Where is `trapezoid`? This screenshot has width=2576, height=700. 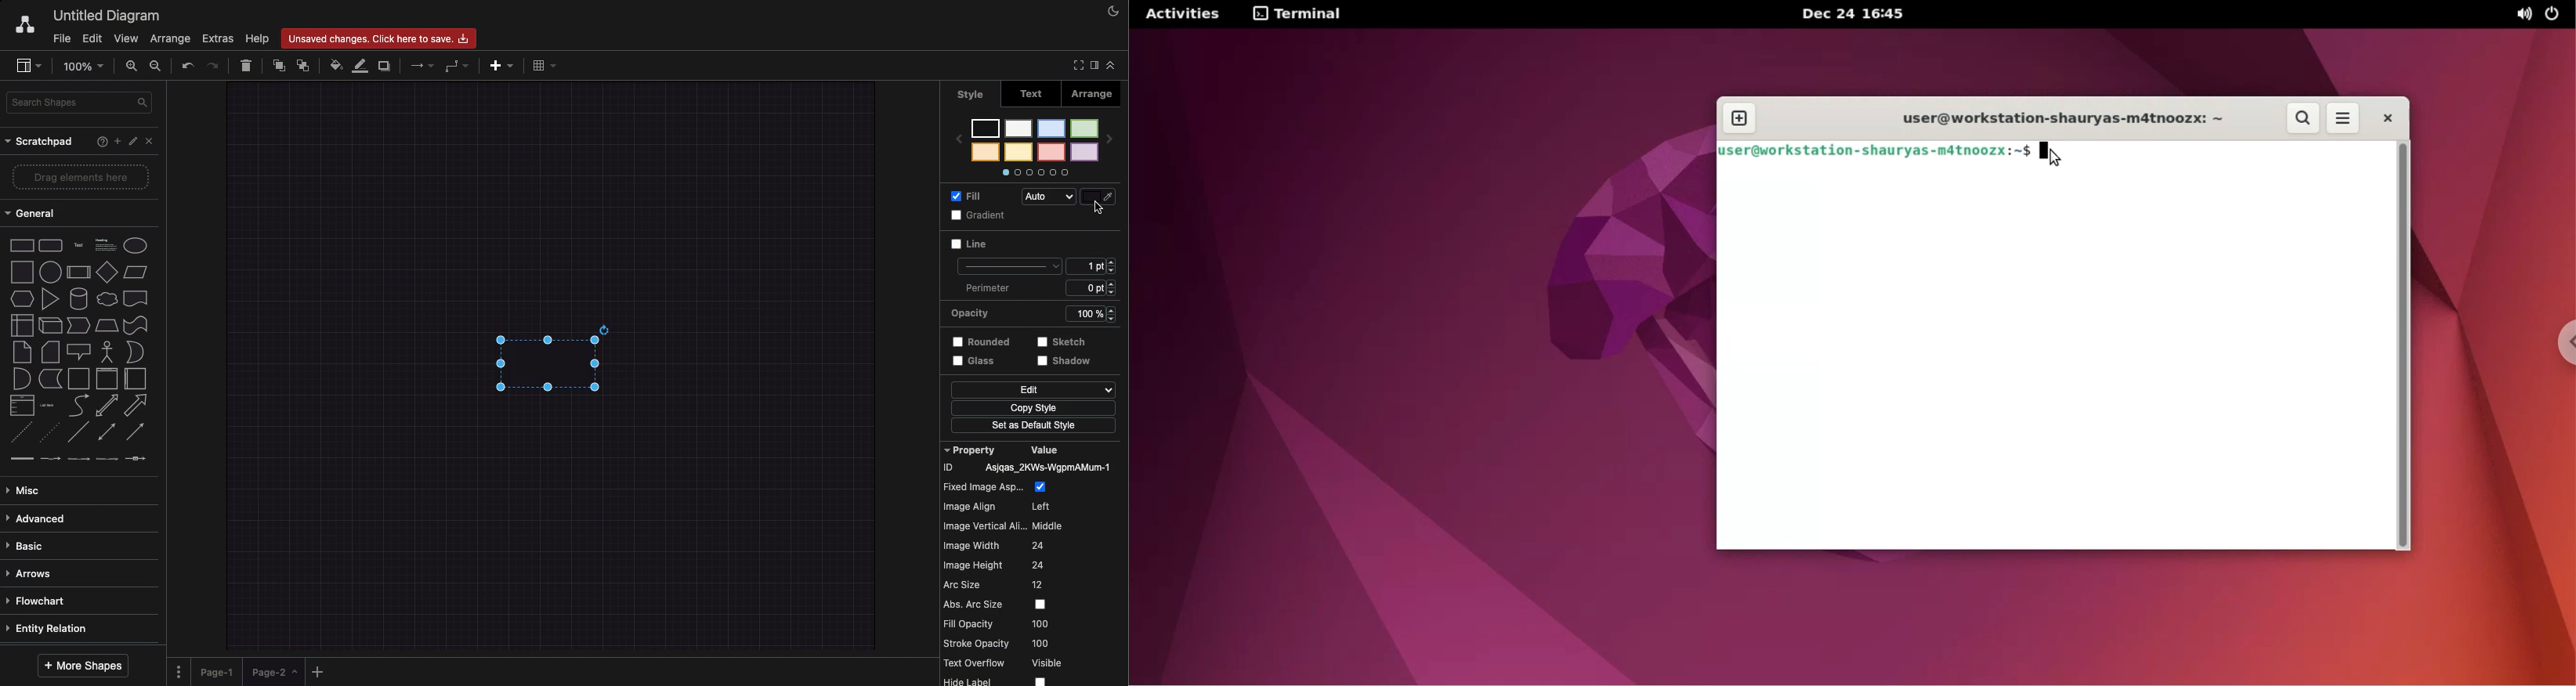
trapezoid is located at coordinates (106, 324).